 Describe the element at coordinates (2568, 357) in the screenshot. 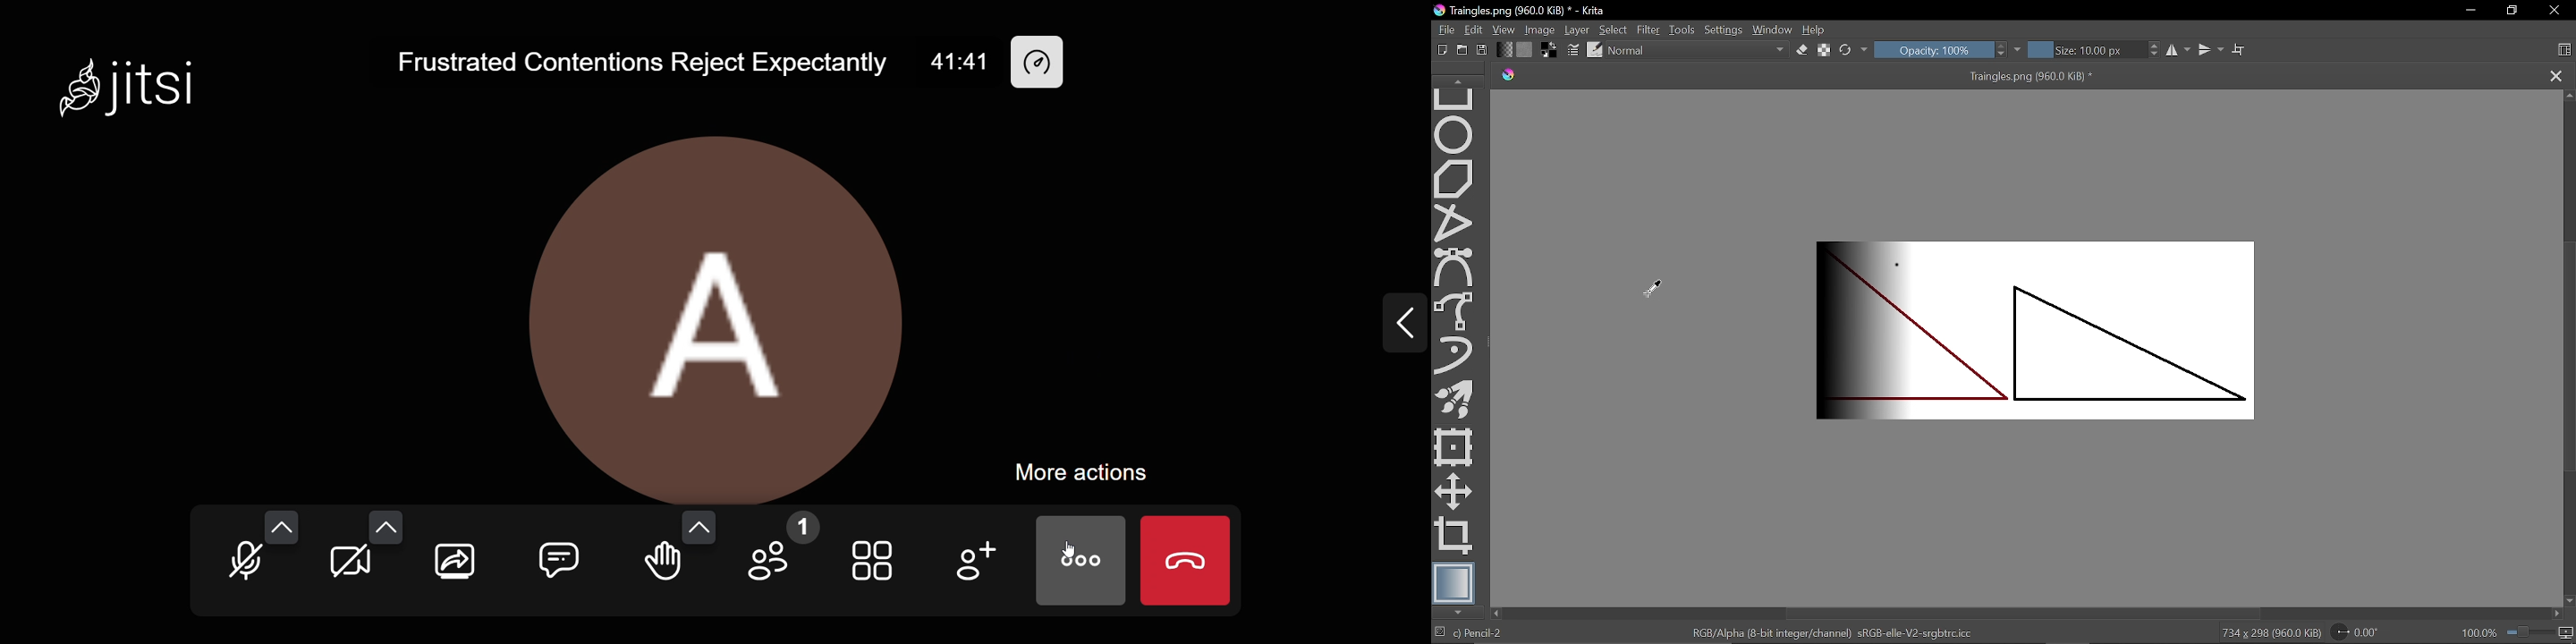

I see `Vertical scrollbar` at that location.